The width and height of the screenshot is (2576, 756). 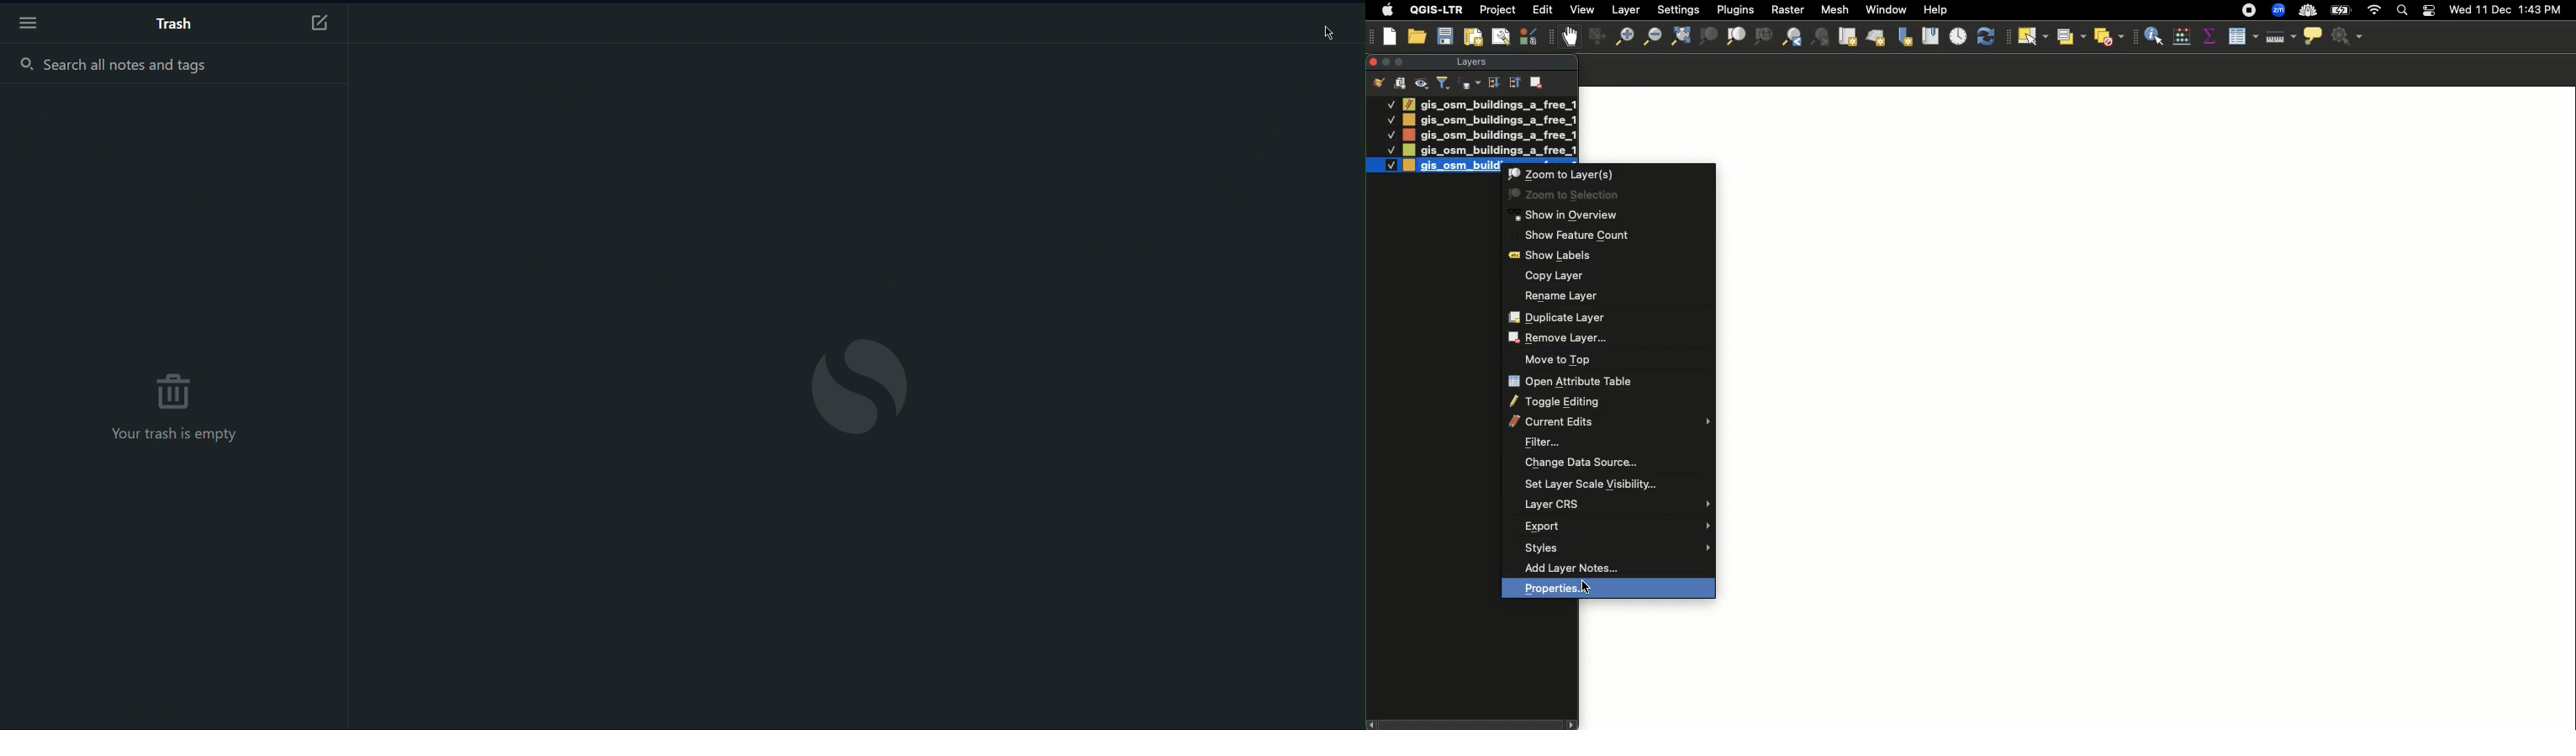 What do you see at coordinates (1419, 37) in the screenshot?
I see `Open` at bounding box center [1419, 37].